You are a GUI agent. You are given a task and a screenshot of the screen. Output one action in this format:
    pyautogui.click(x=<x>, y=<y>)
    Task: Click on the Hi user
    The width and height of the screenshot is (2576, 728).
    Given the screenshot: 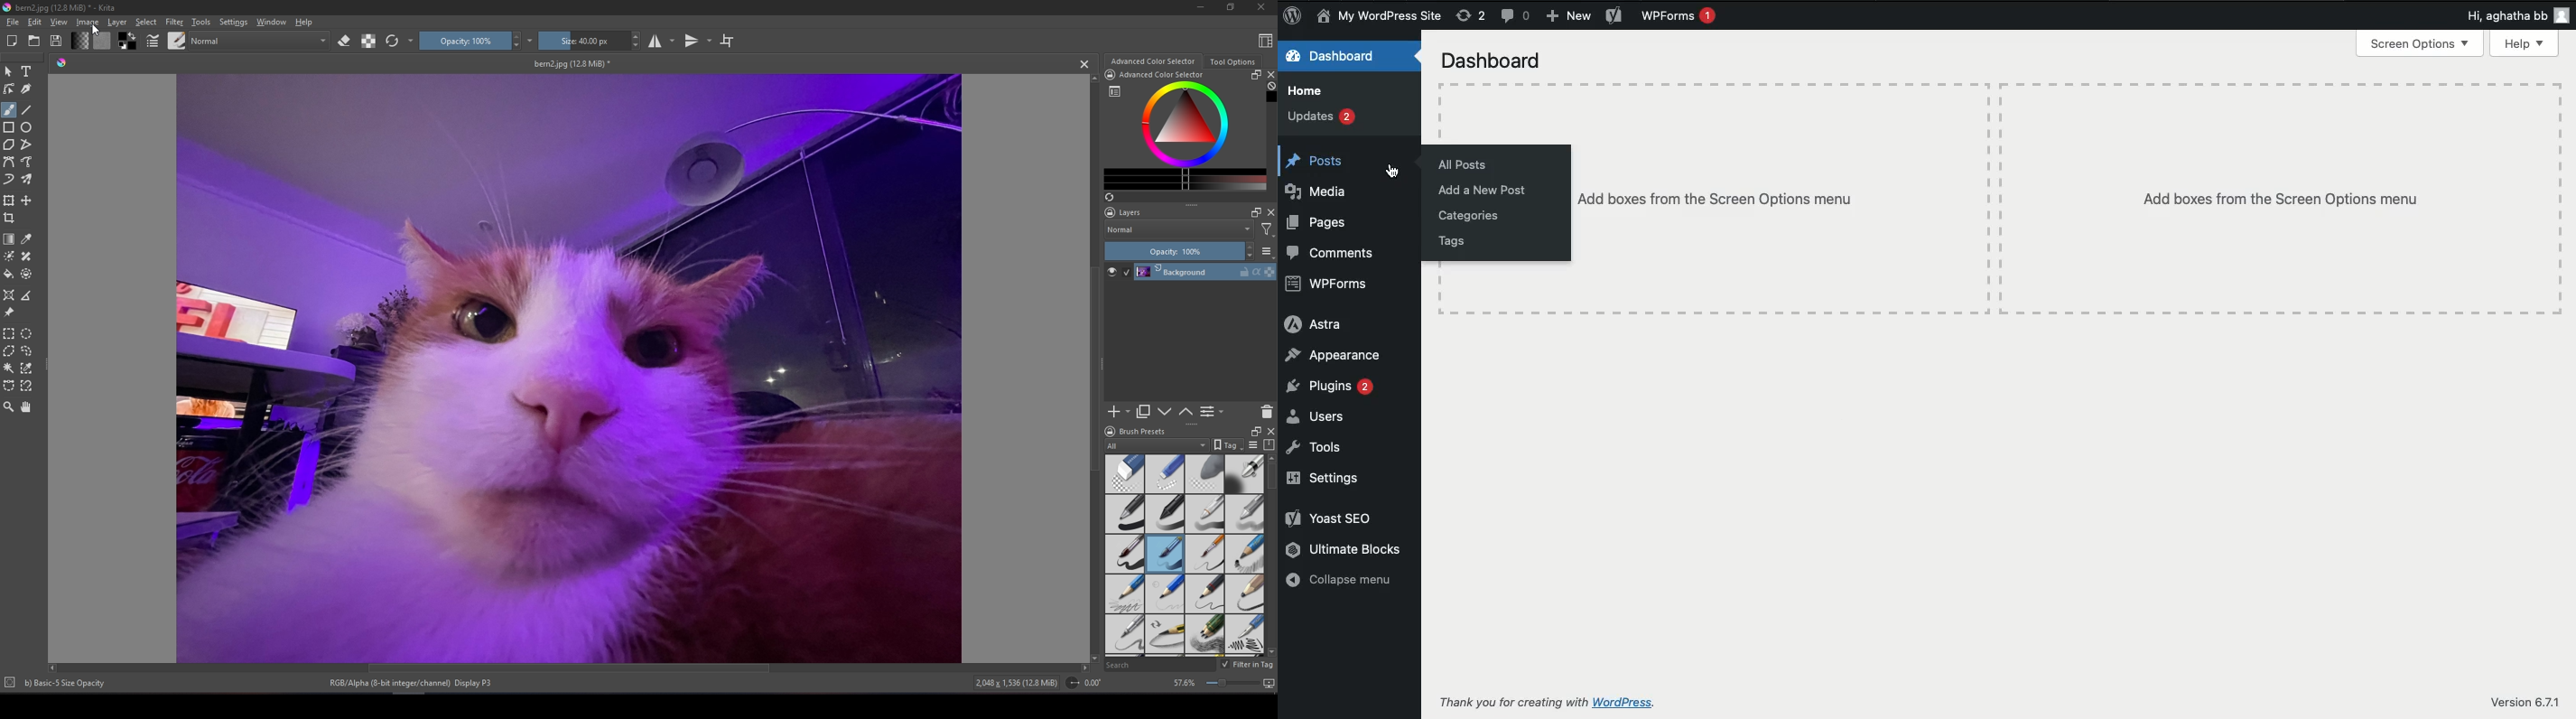 What is the action you would take?
    pyautogui.click(x=2515, y=15)
    